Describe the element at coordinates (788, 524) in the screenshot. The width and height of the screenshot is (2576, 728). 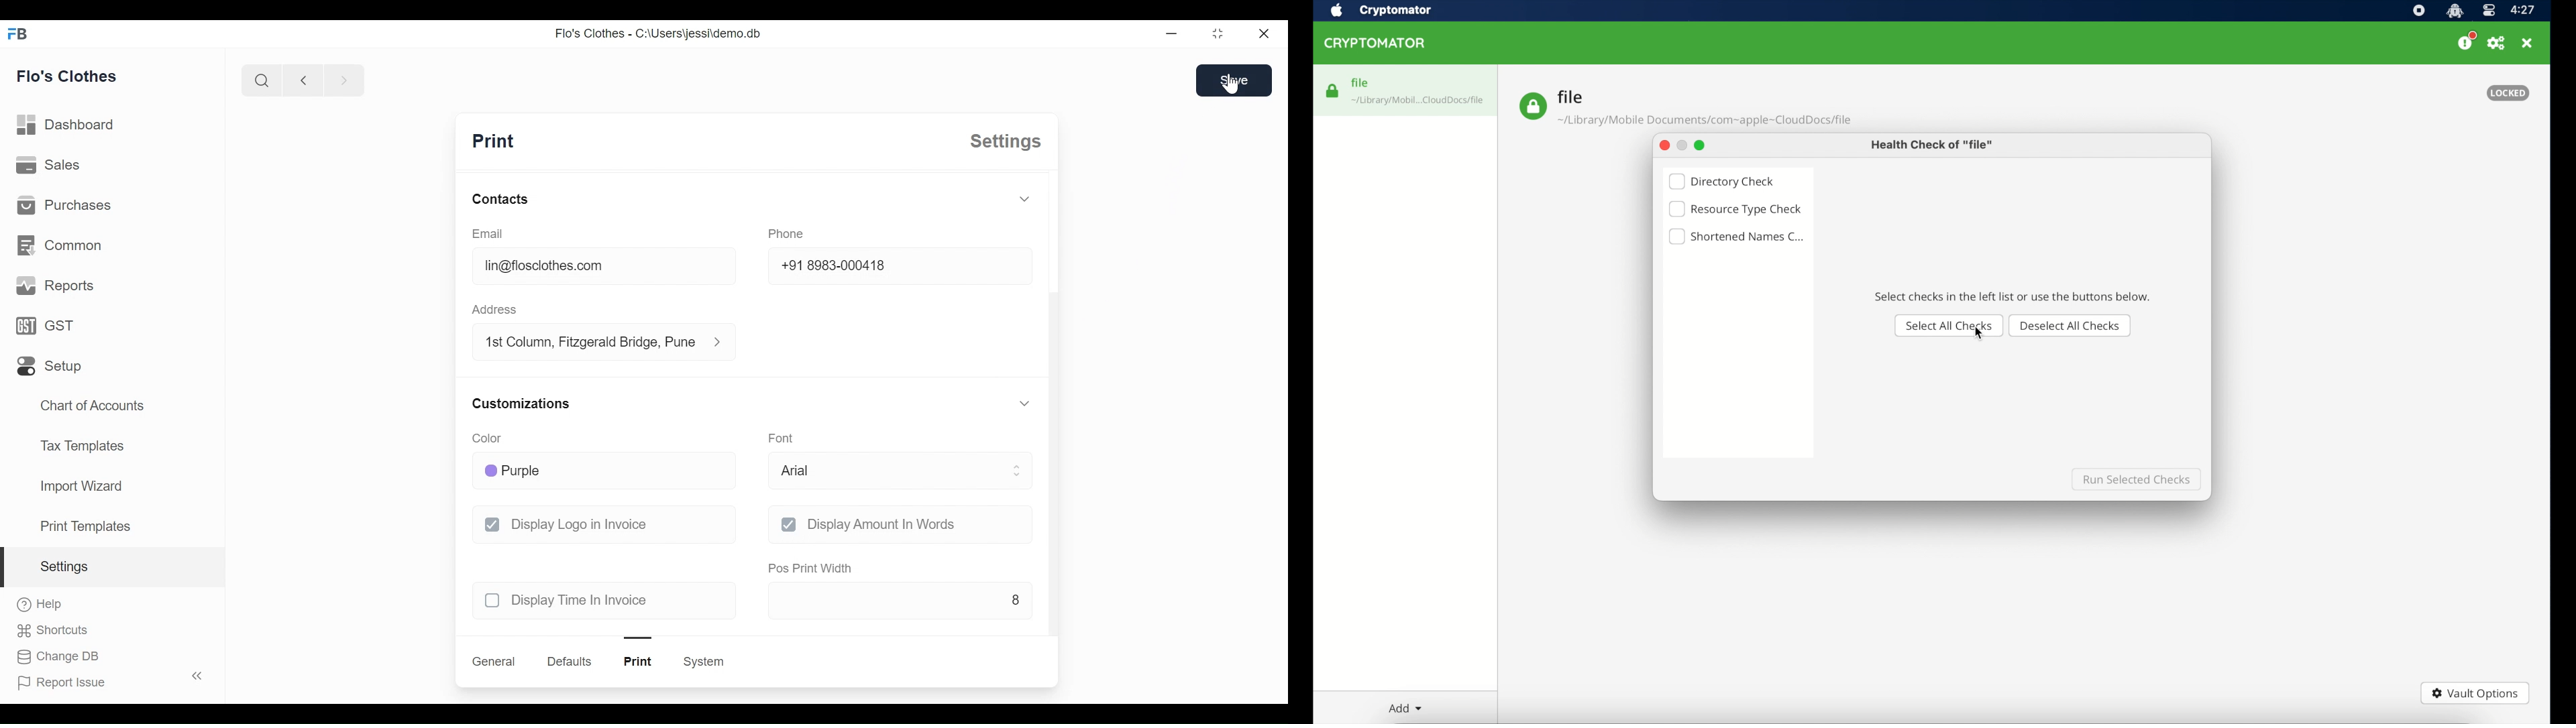
I see `checkbox` at that location.